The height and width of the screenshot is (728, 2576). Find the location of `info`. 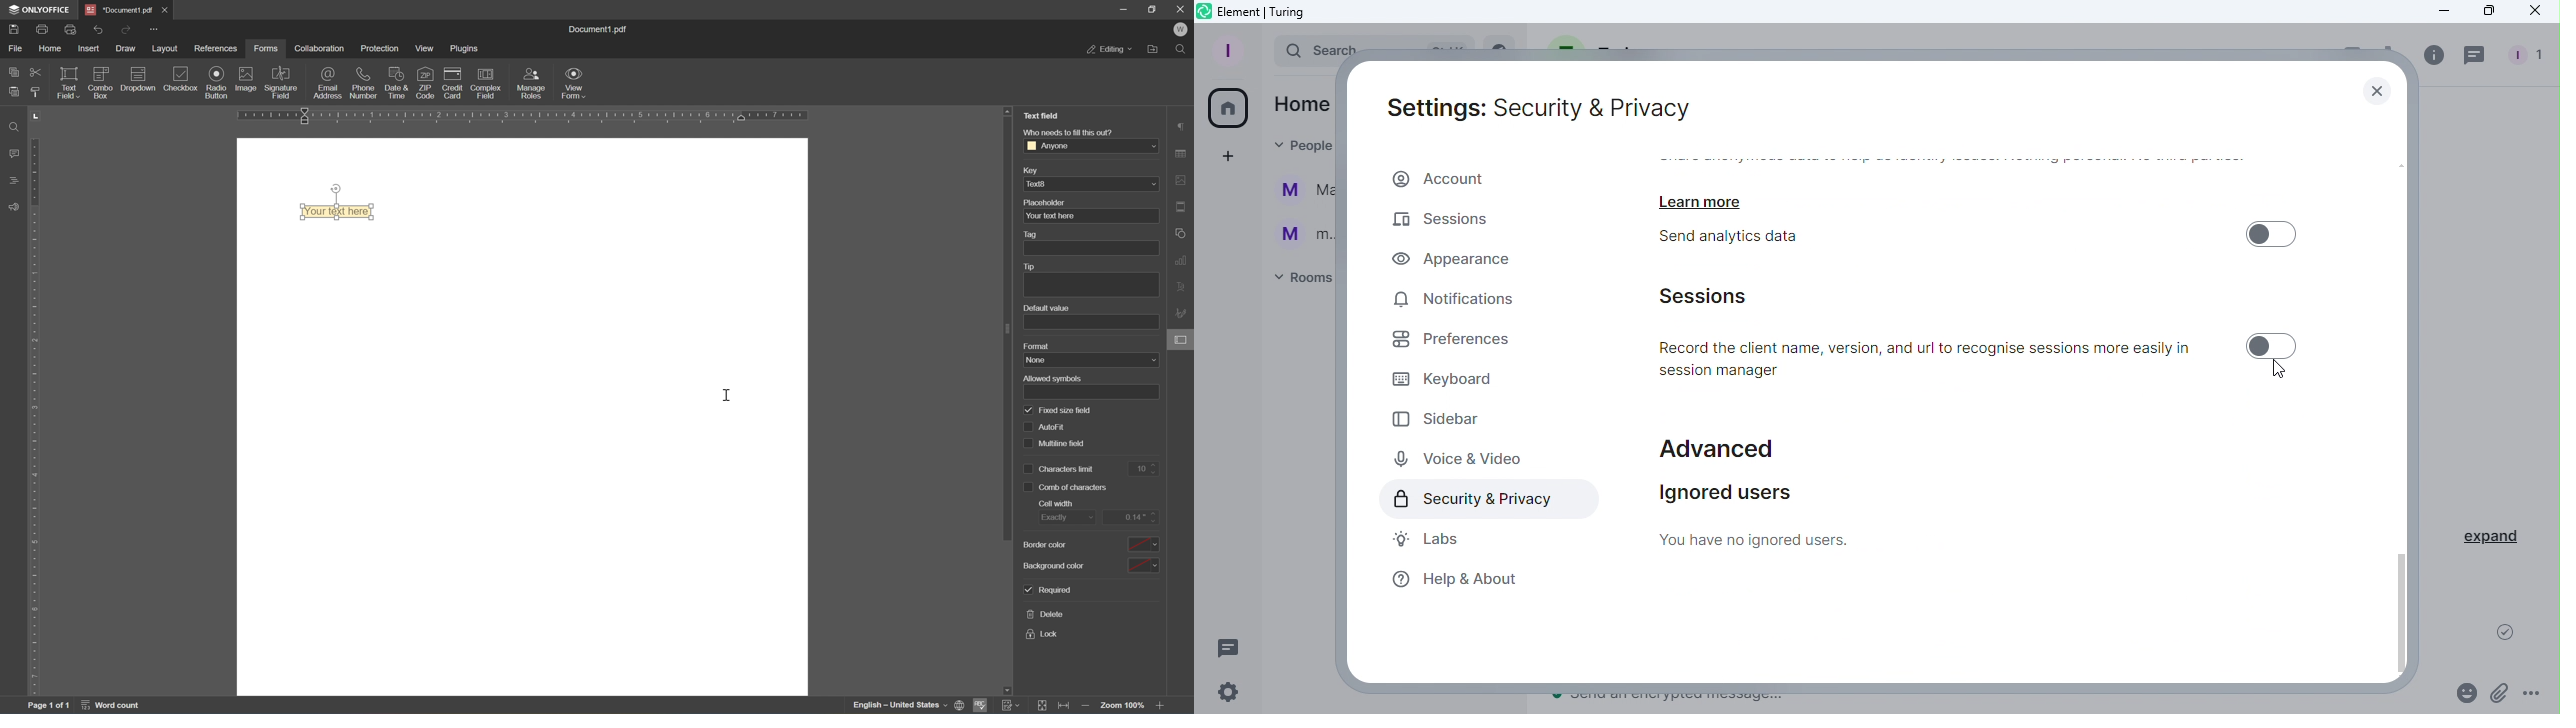

info is located at coordinates (2429, 55).